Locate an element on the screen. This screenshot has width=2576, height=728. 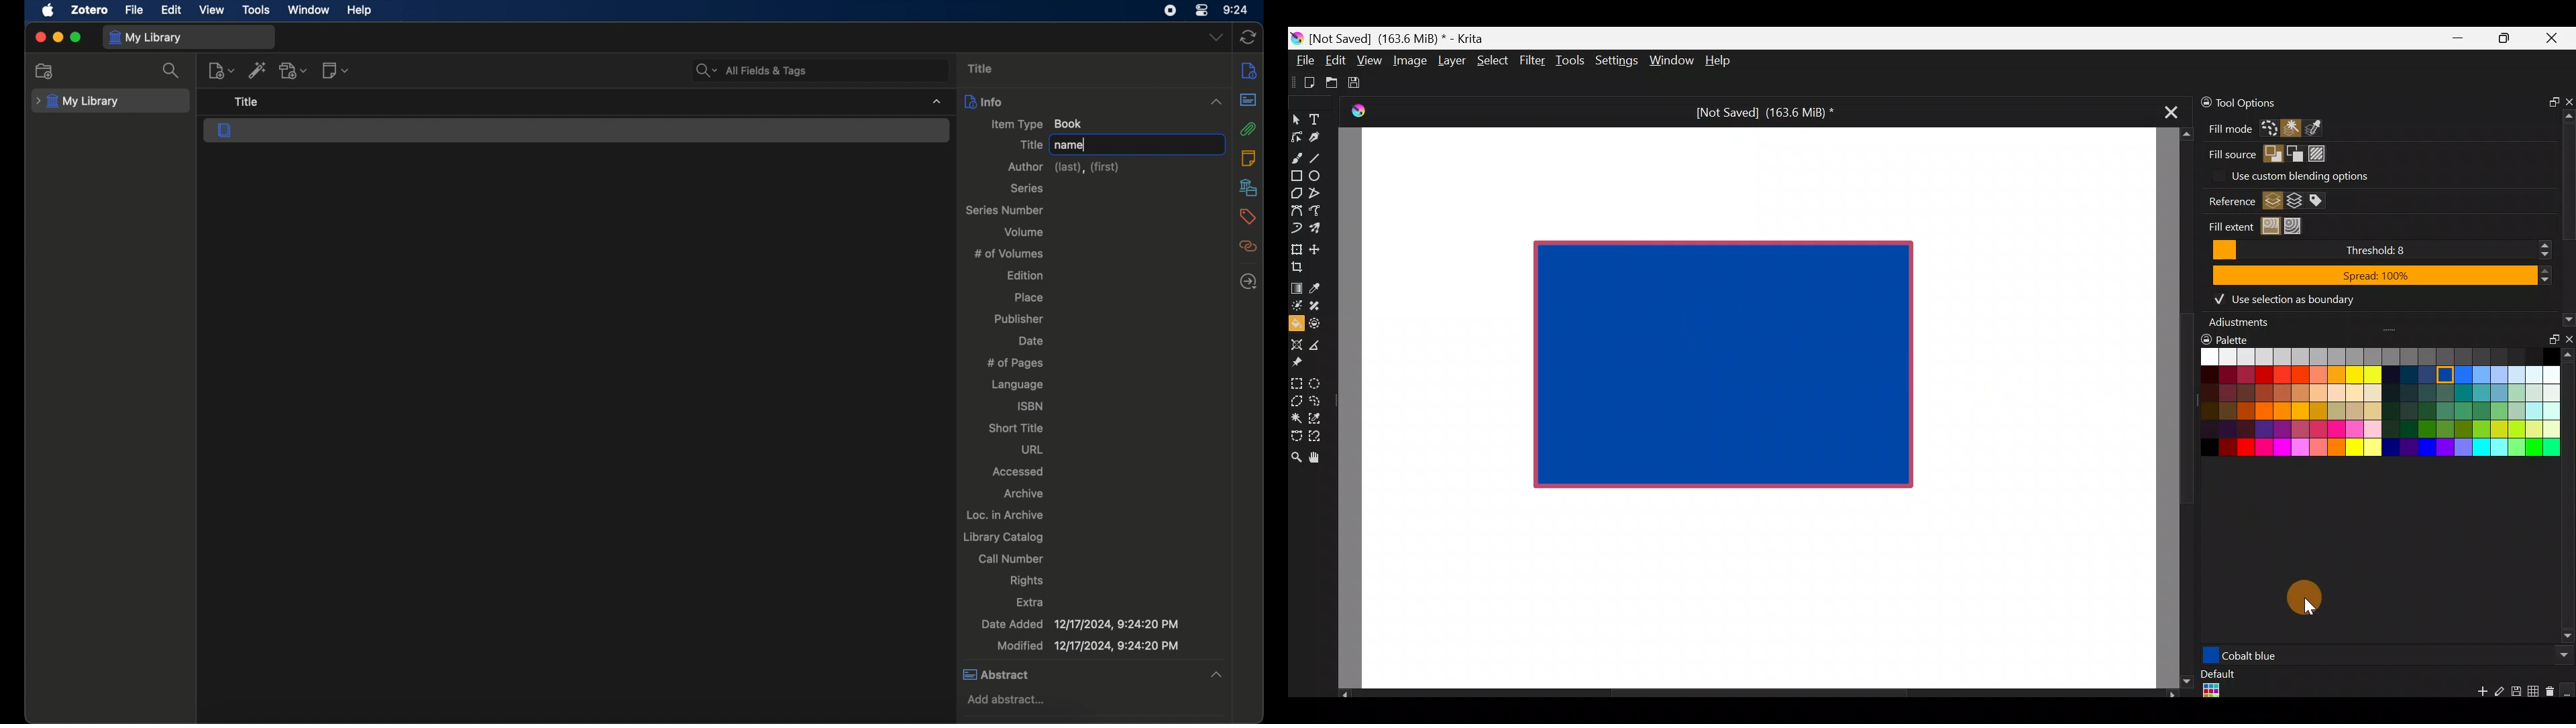
Image is located at coordinates (1410, 62).